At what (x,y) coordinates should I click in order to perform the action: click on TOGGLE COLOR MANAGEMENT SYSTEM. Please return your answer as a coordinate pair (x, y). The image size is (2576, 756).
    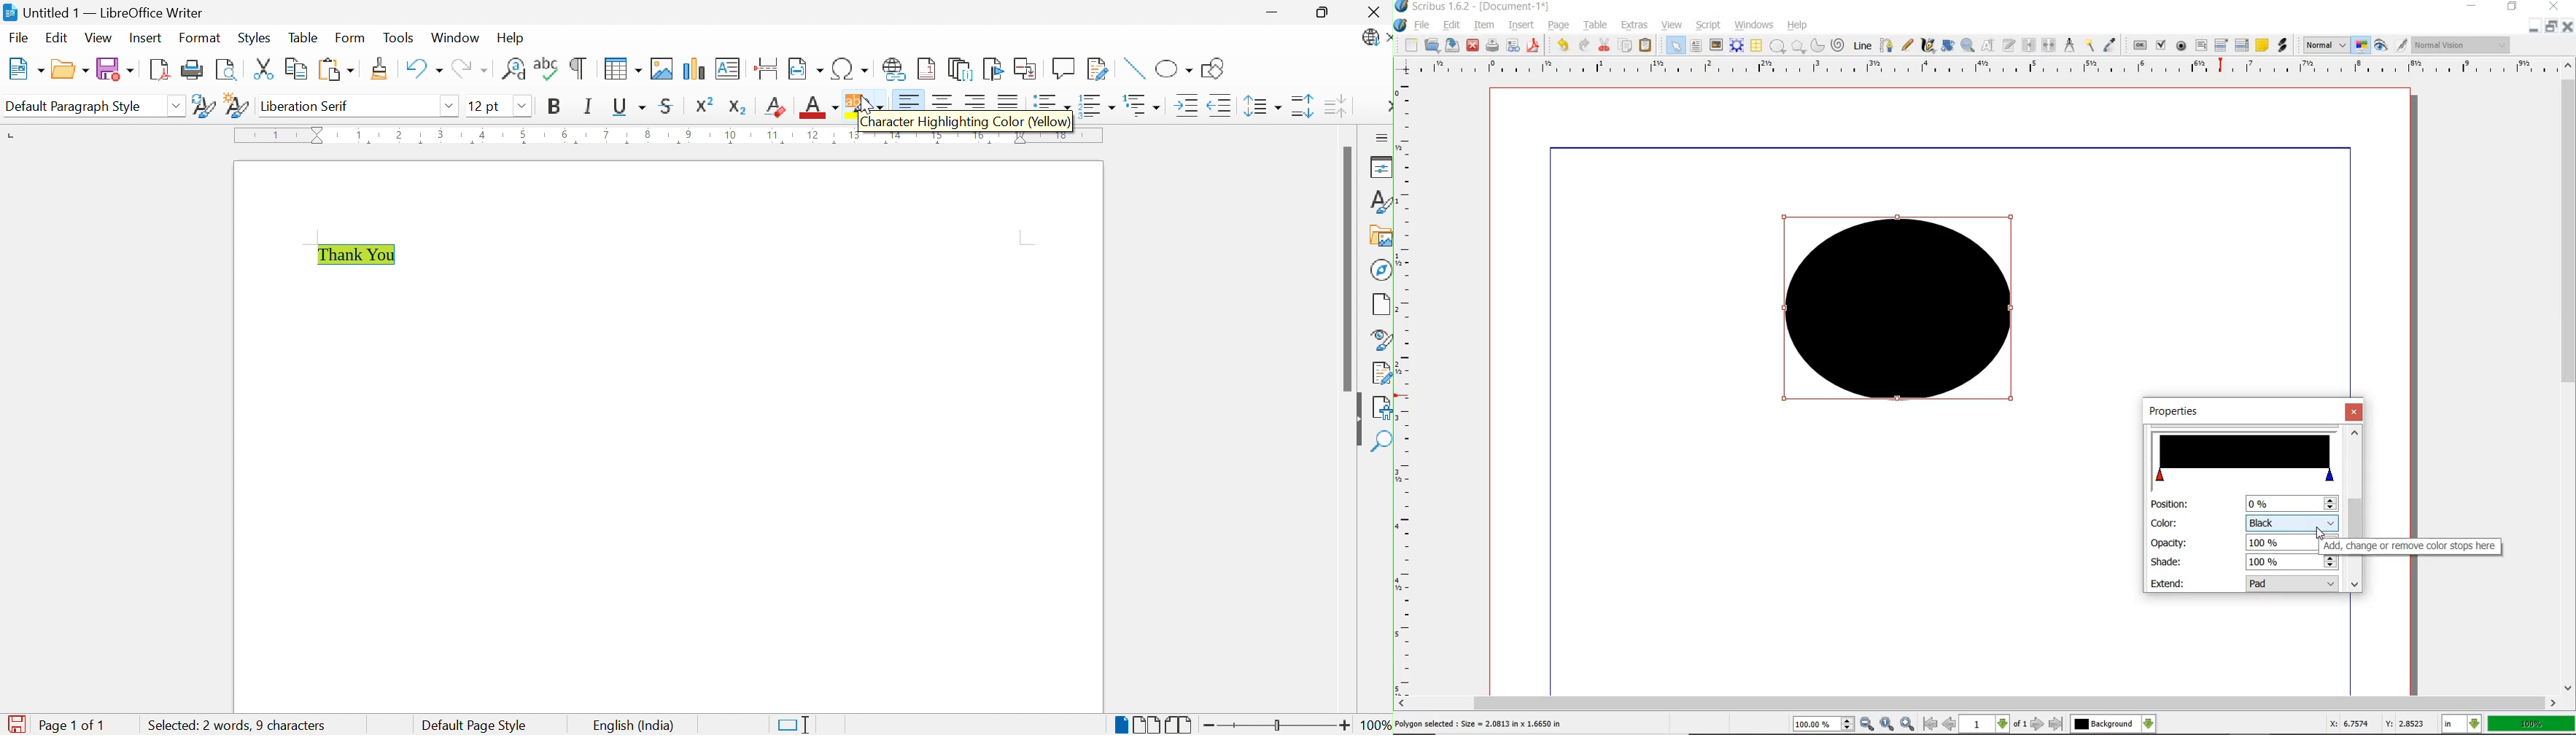
    Looking at the image, I should click on (2362, 45).